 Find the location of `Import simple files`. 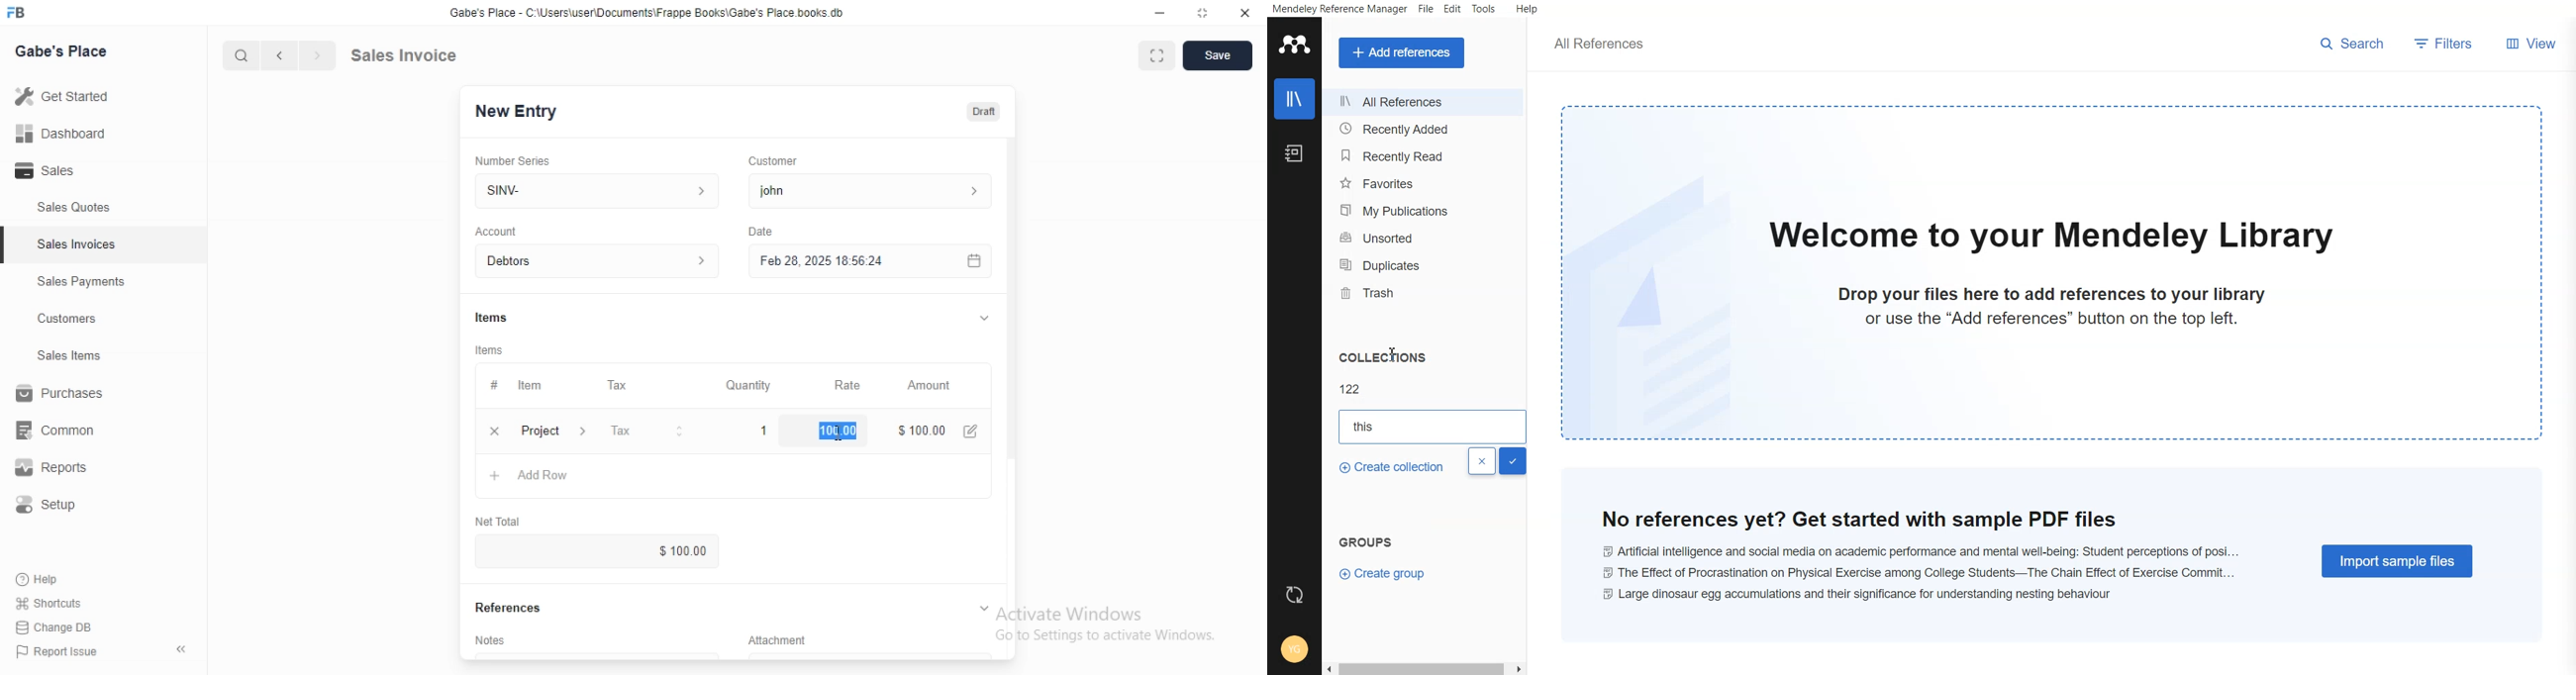

Import simple files is located at coordinates (2399, 560).